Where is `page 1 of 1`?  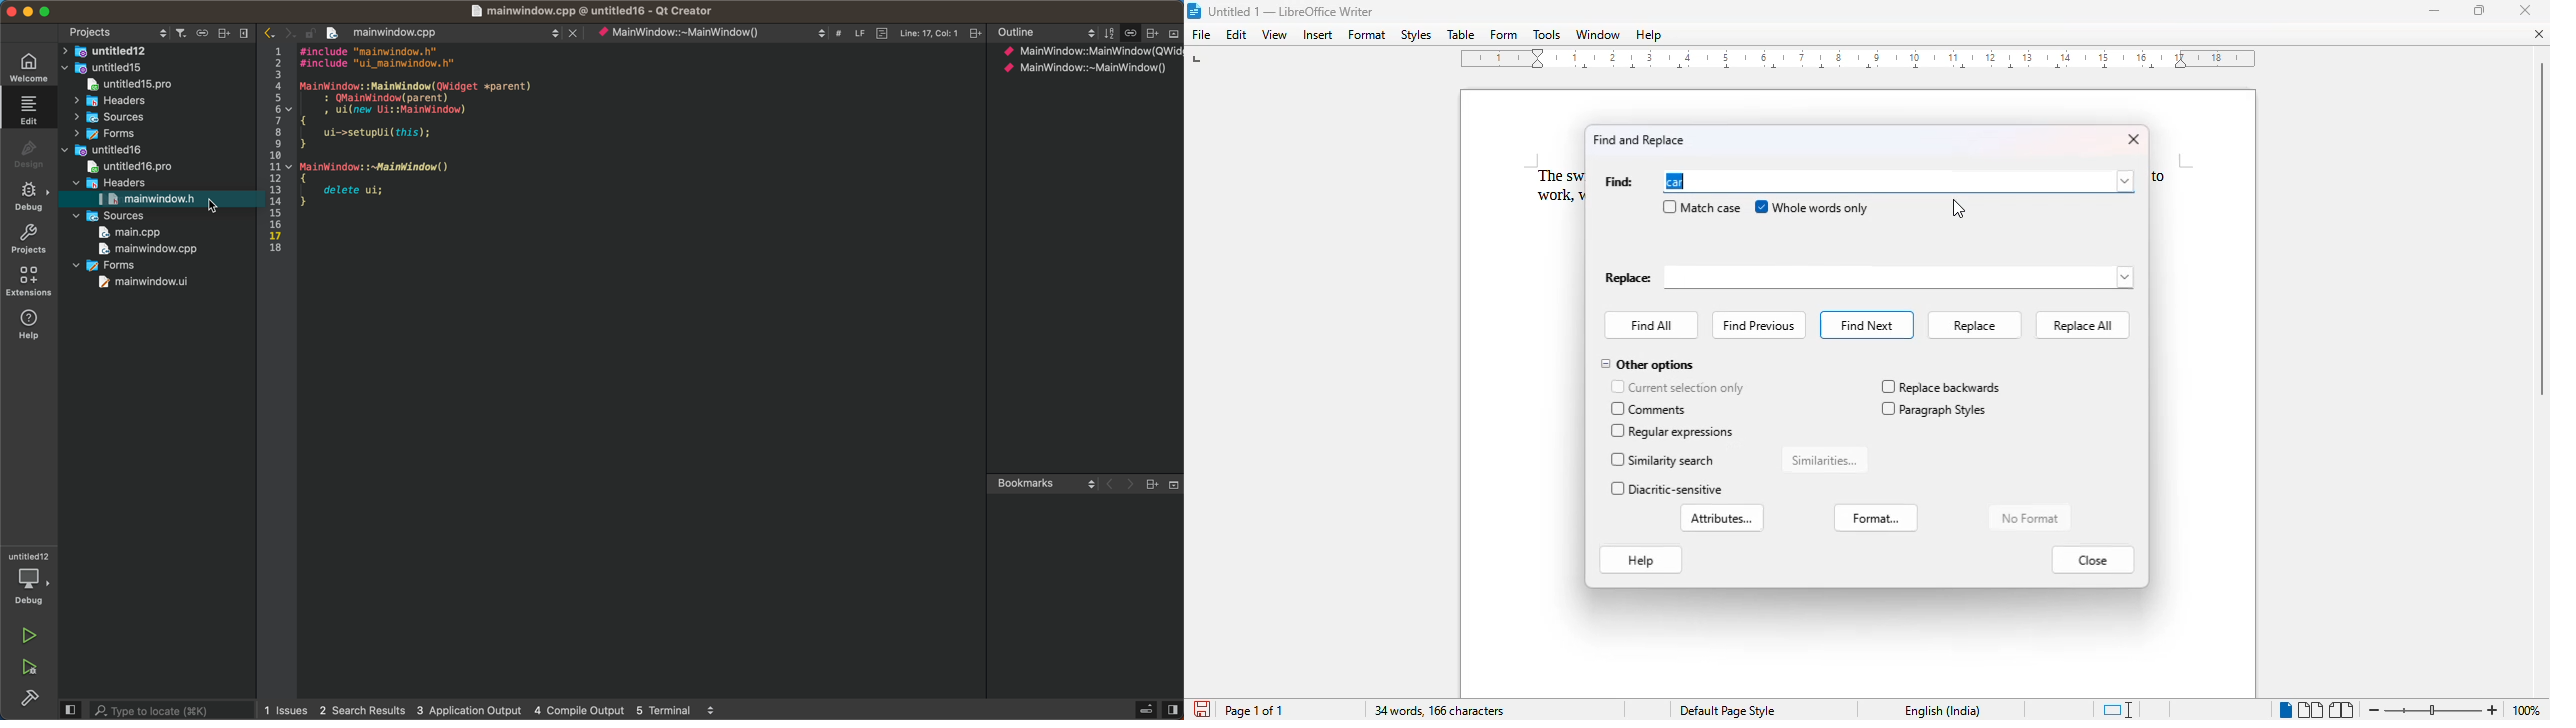
page 1 of 1 is located at coordinates (1254, 710).